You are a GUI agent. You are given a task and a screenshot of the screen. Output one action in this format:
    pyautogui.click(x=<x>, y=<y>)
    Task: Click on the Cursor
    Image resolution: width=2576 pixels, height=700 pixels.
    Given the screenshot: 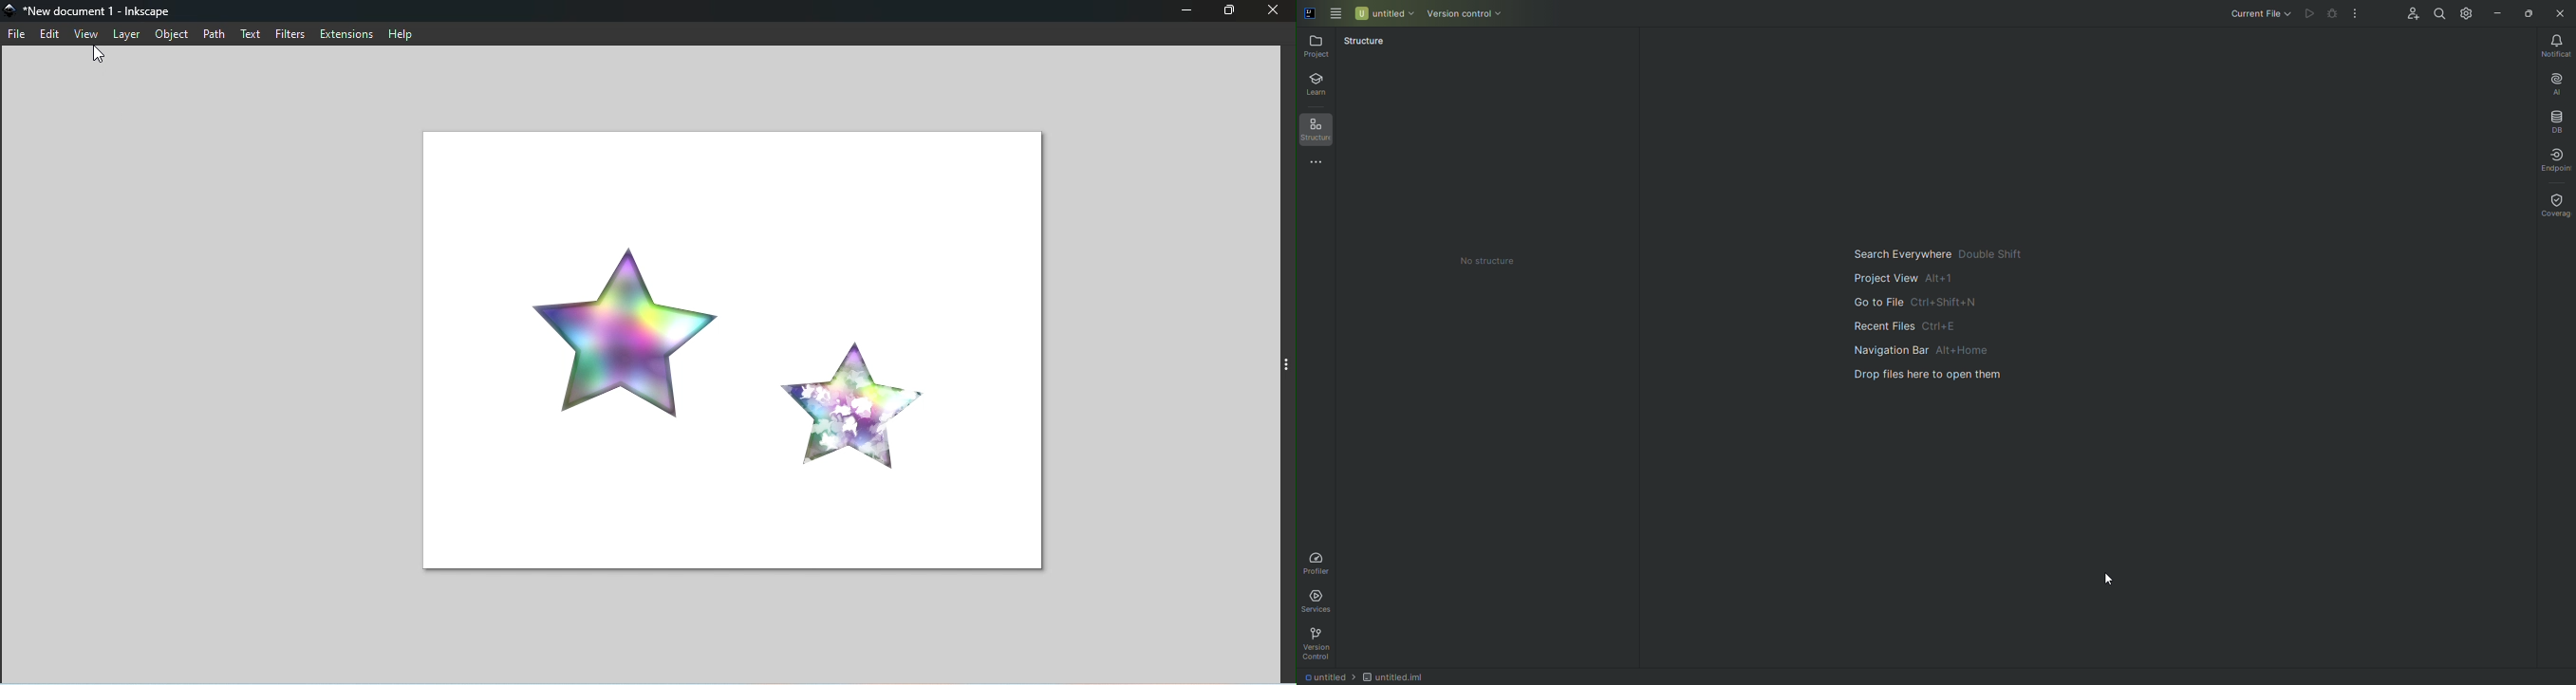 What is the action you would take?
    pyautogui.click(x=99, y=56)
    